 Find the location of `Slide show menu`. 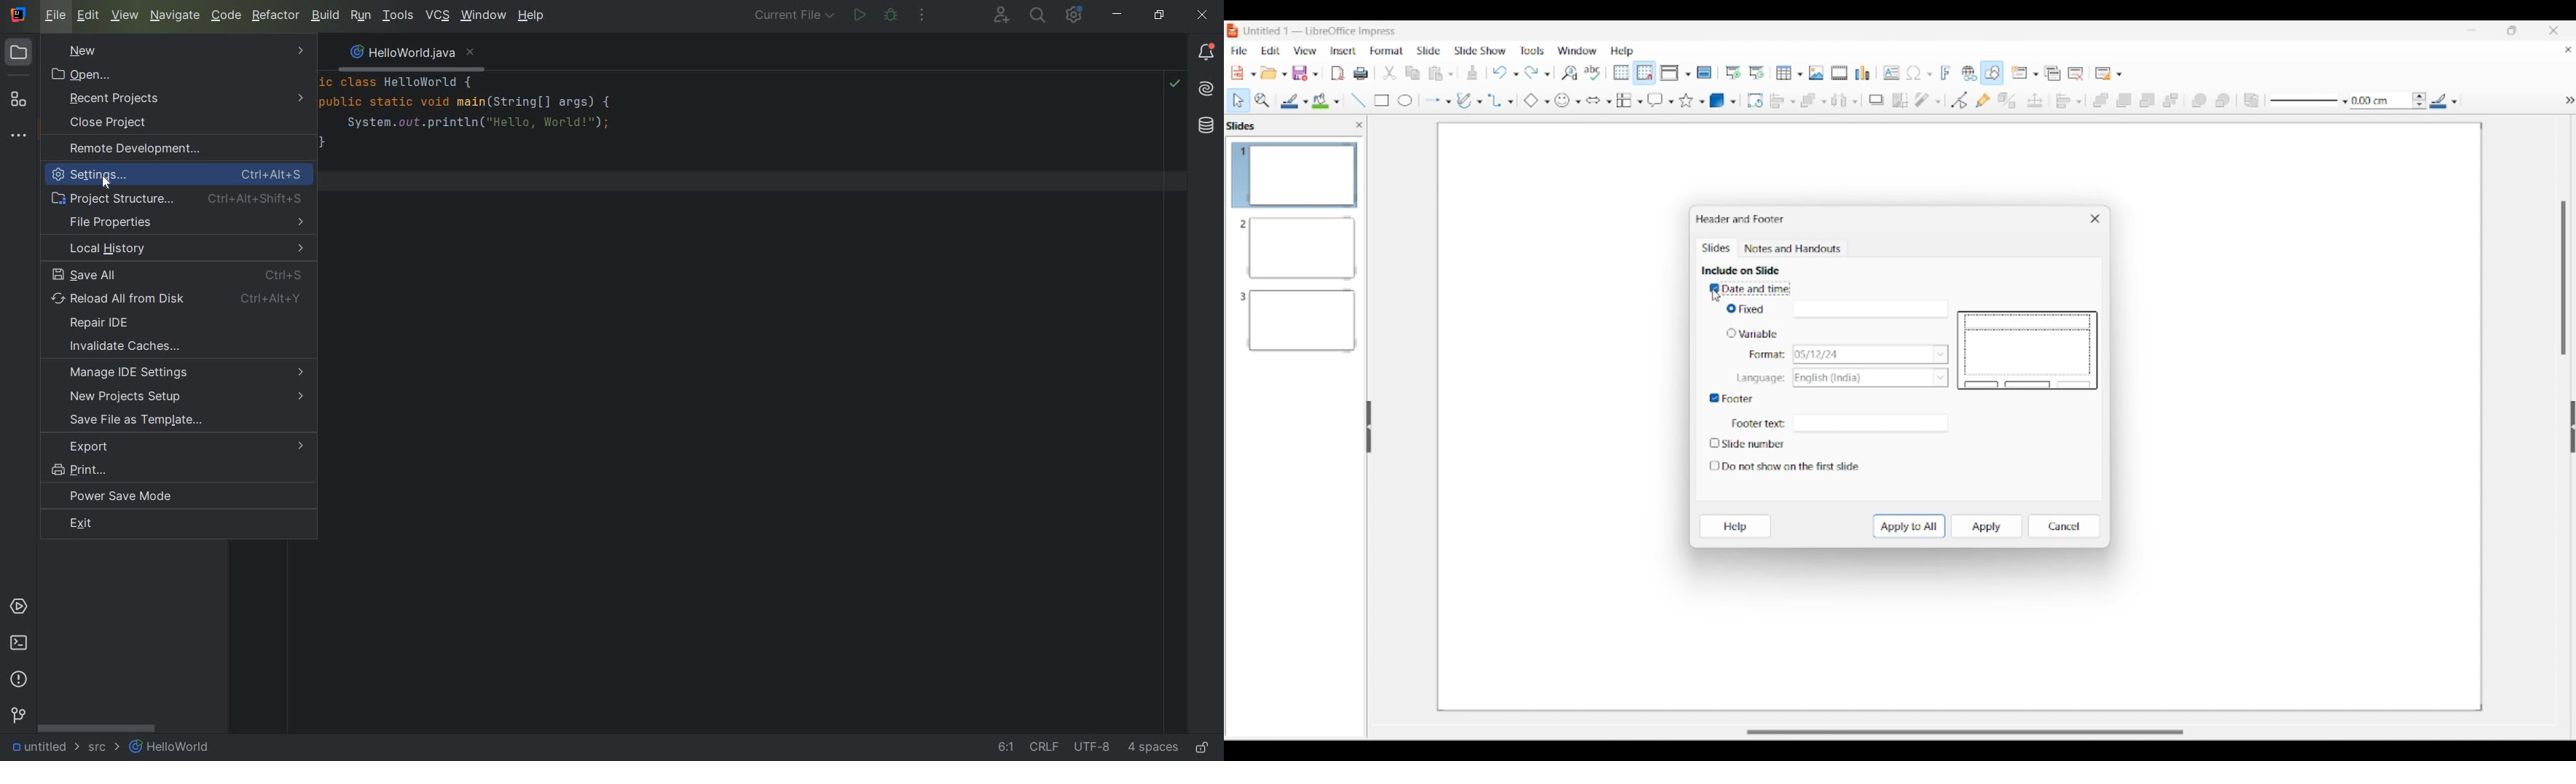

Slide show menu is located at coordinates (1480, 51).